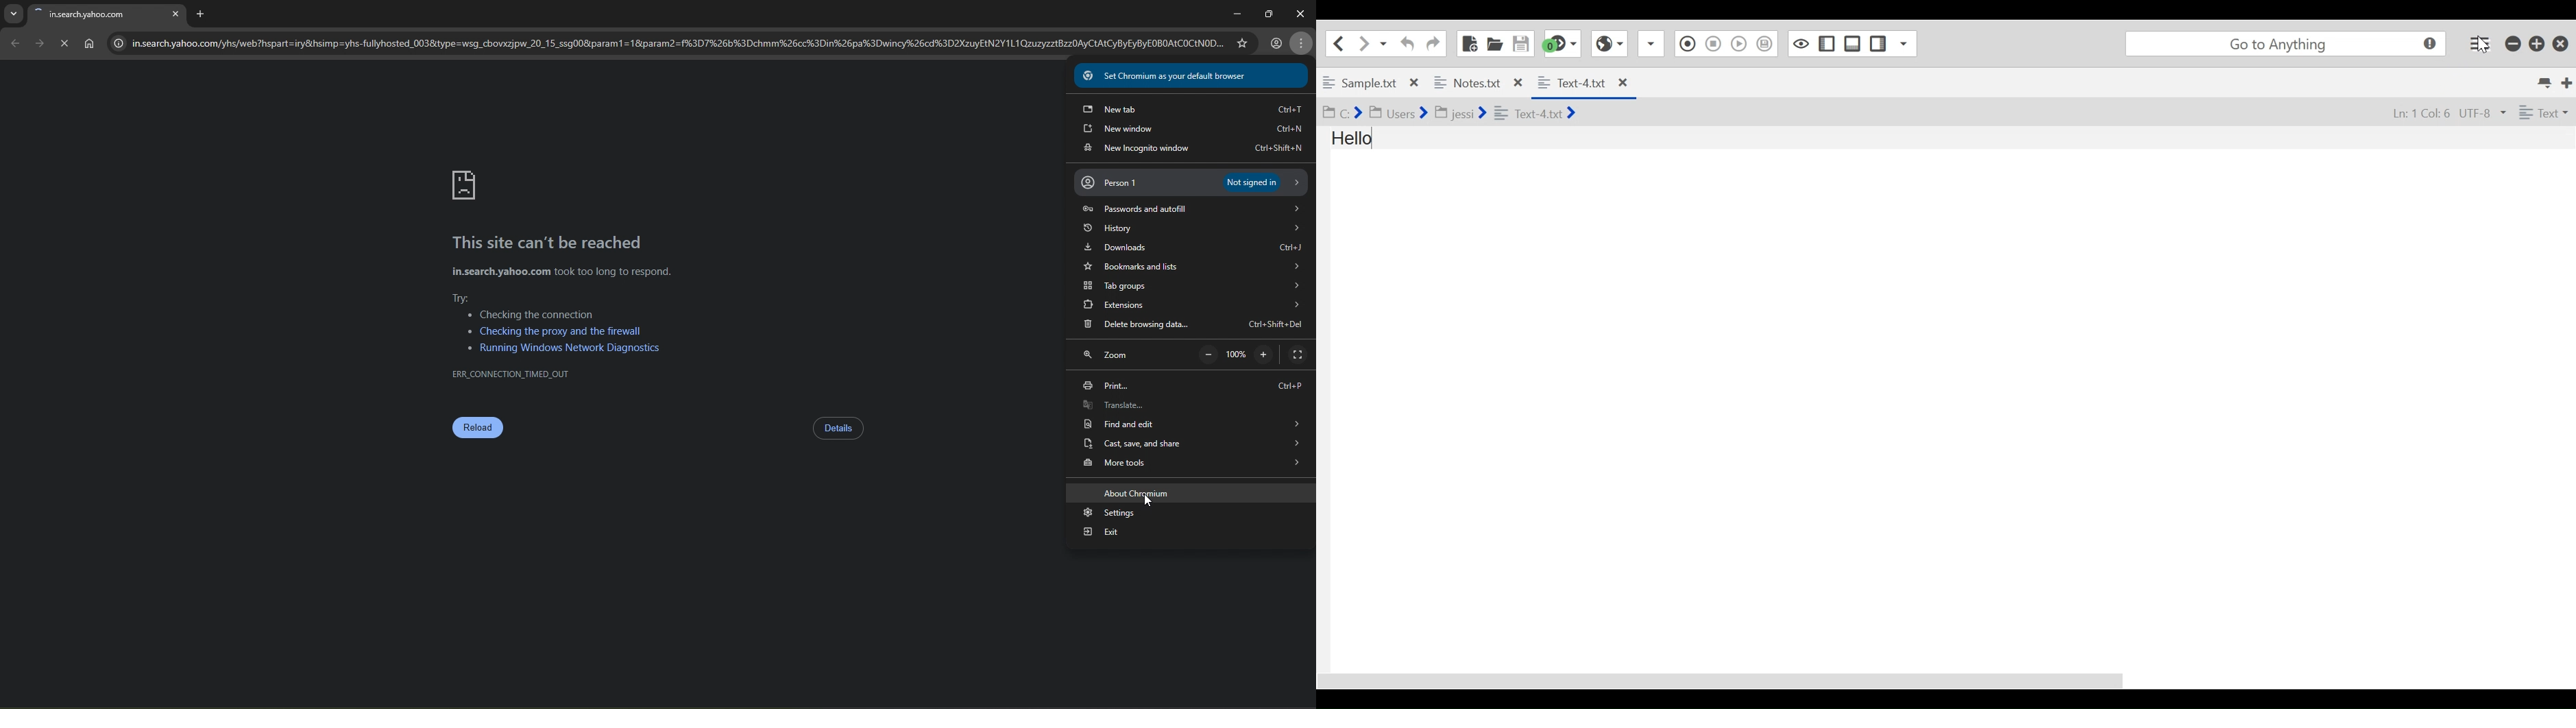 The width and height of the screenshot is (2576, 728). What do you see at coordinates (1266, 11) in the screenshot?
I see `Maximize` at bounding box center [1266, 11].